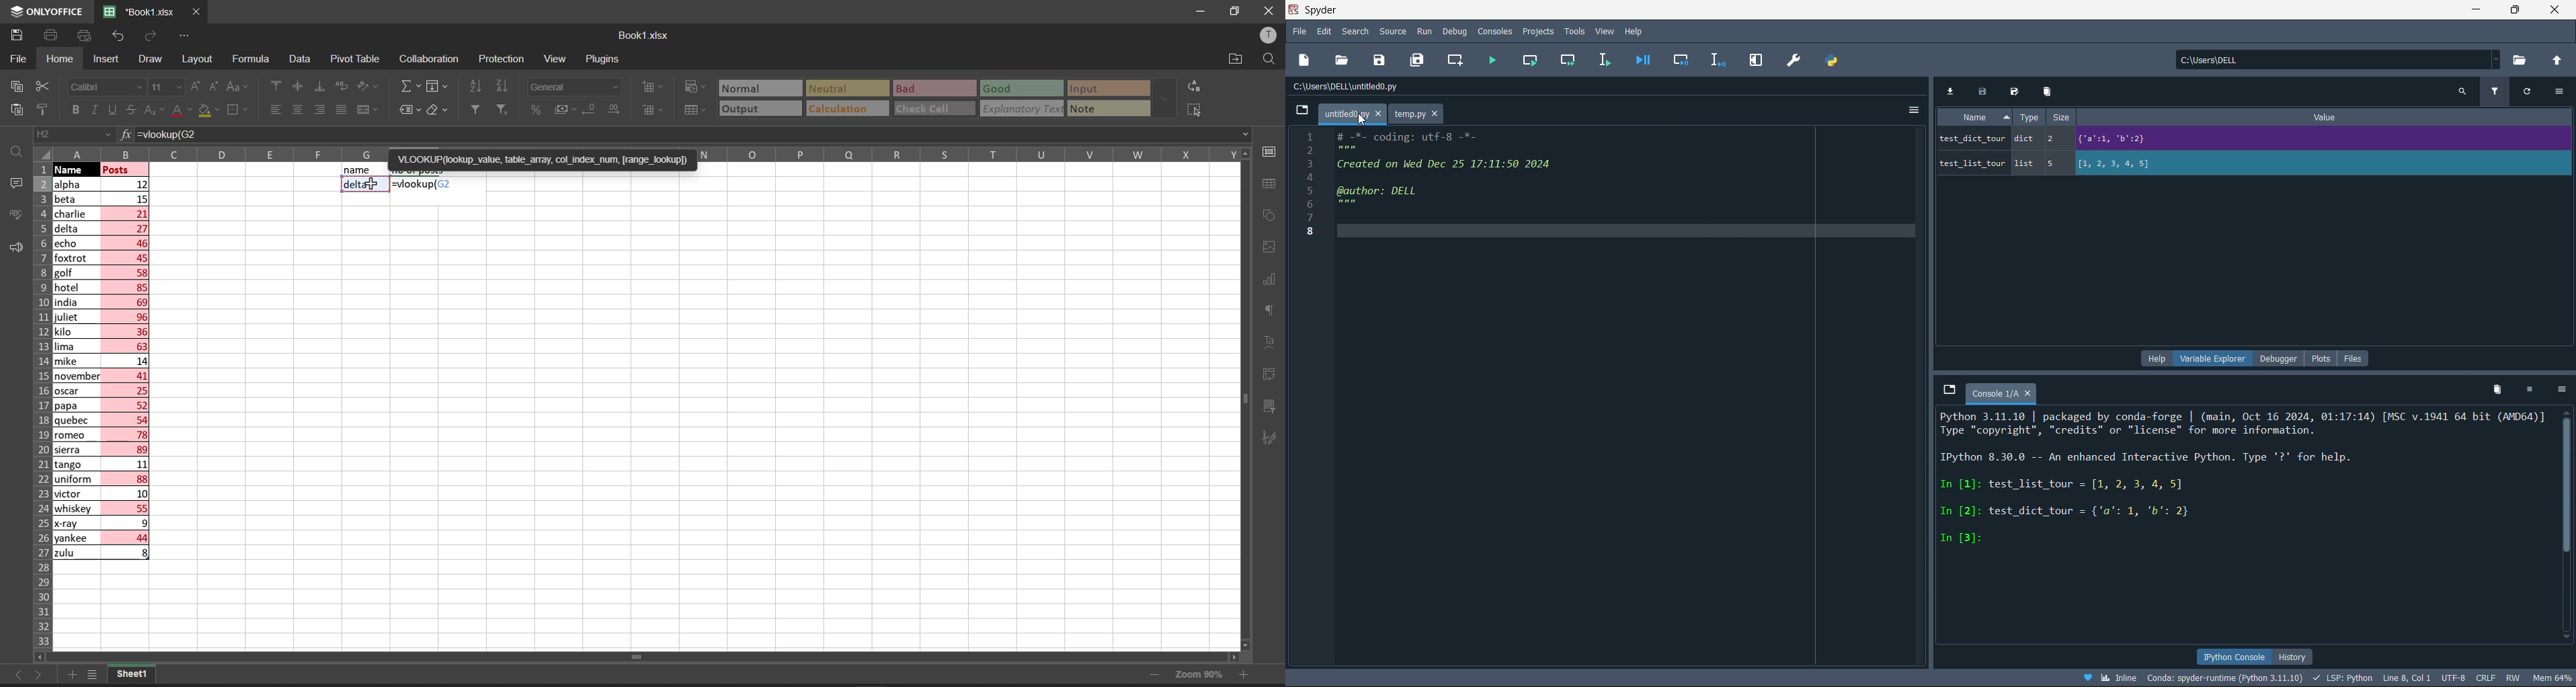  Describe the element at coordinates (1913, 107) in the screenshot. I see `options` at that location.